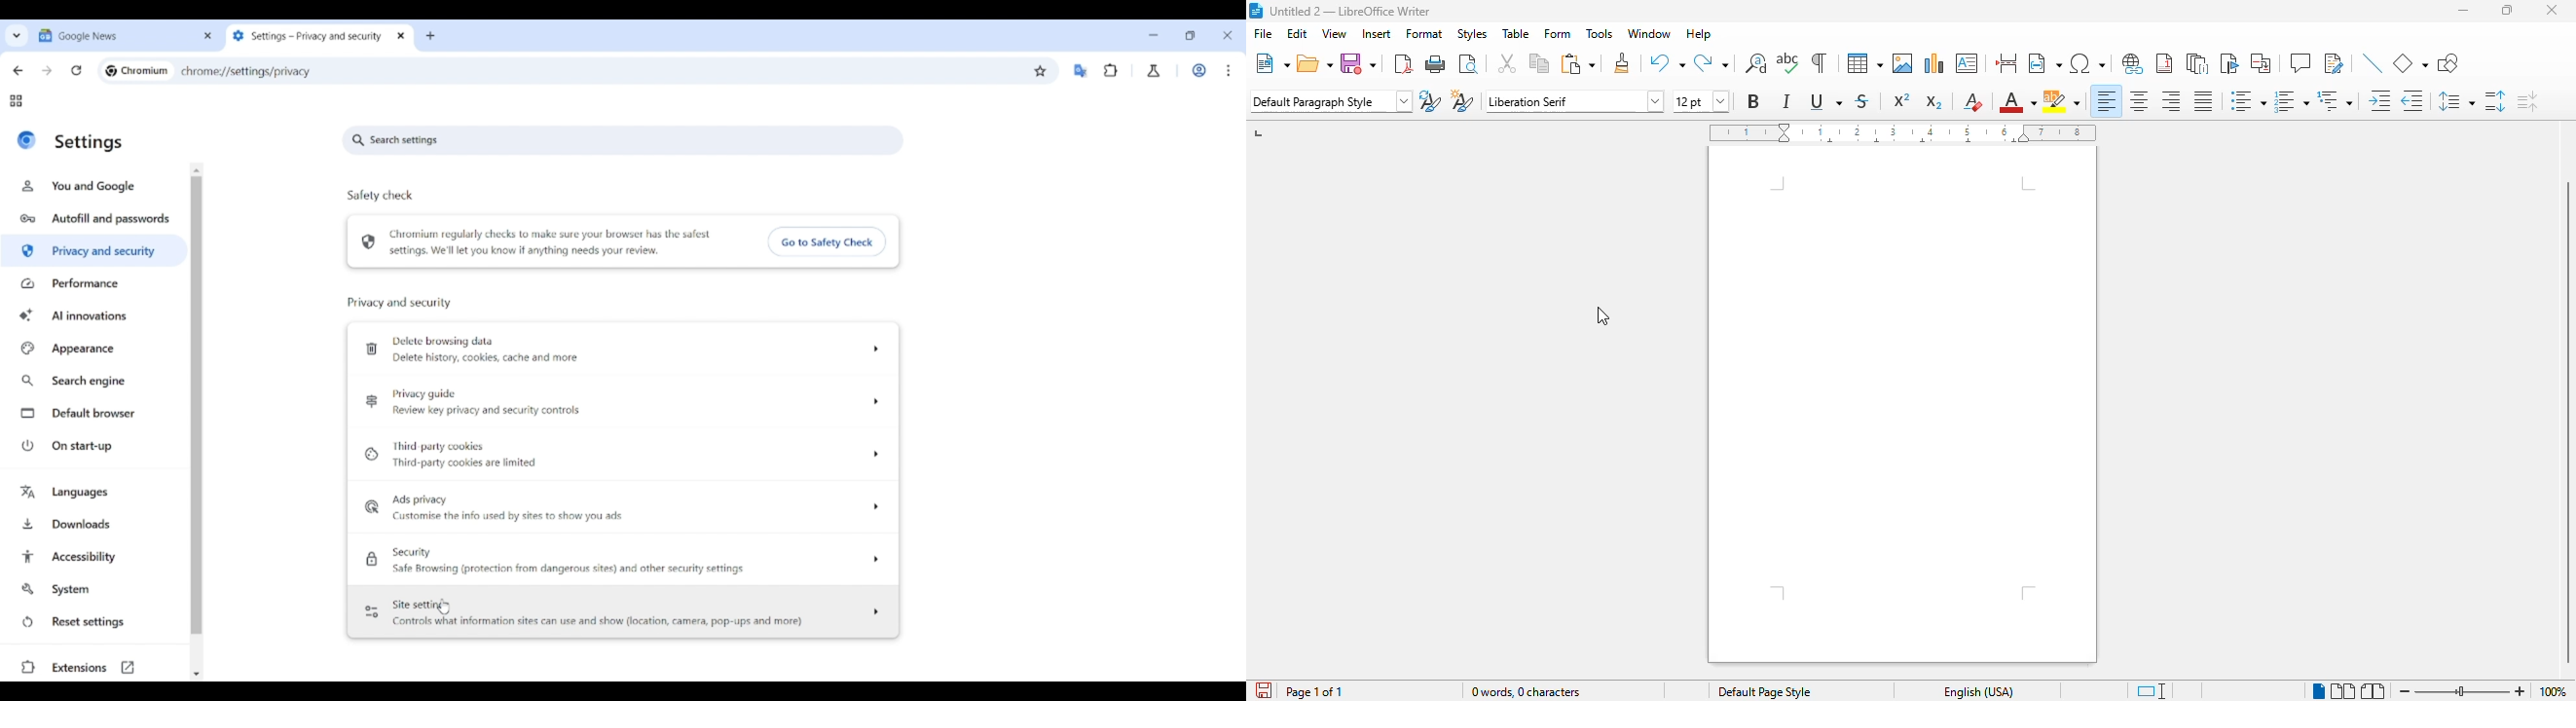  Describe the element at coordinates (1902, 404) in the screenshot. I see `page` at that location.